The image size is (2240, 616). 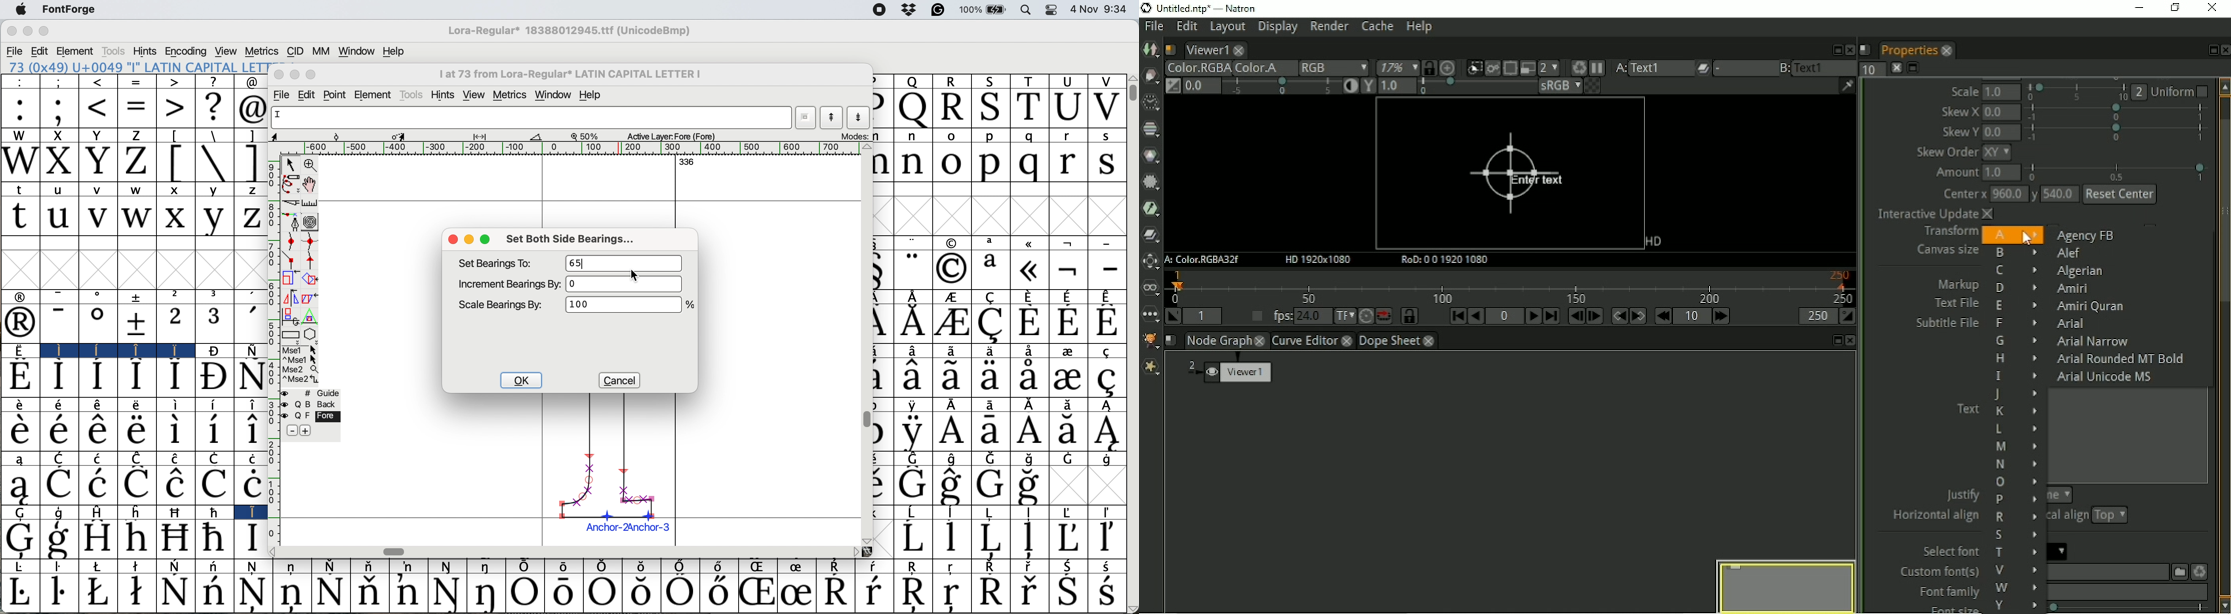 What do you see at coordinates (310, 242) in the screenshot?
I see `add a curve point horizontally or vertically` at bounding box center [310, 242].